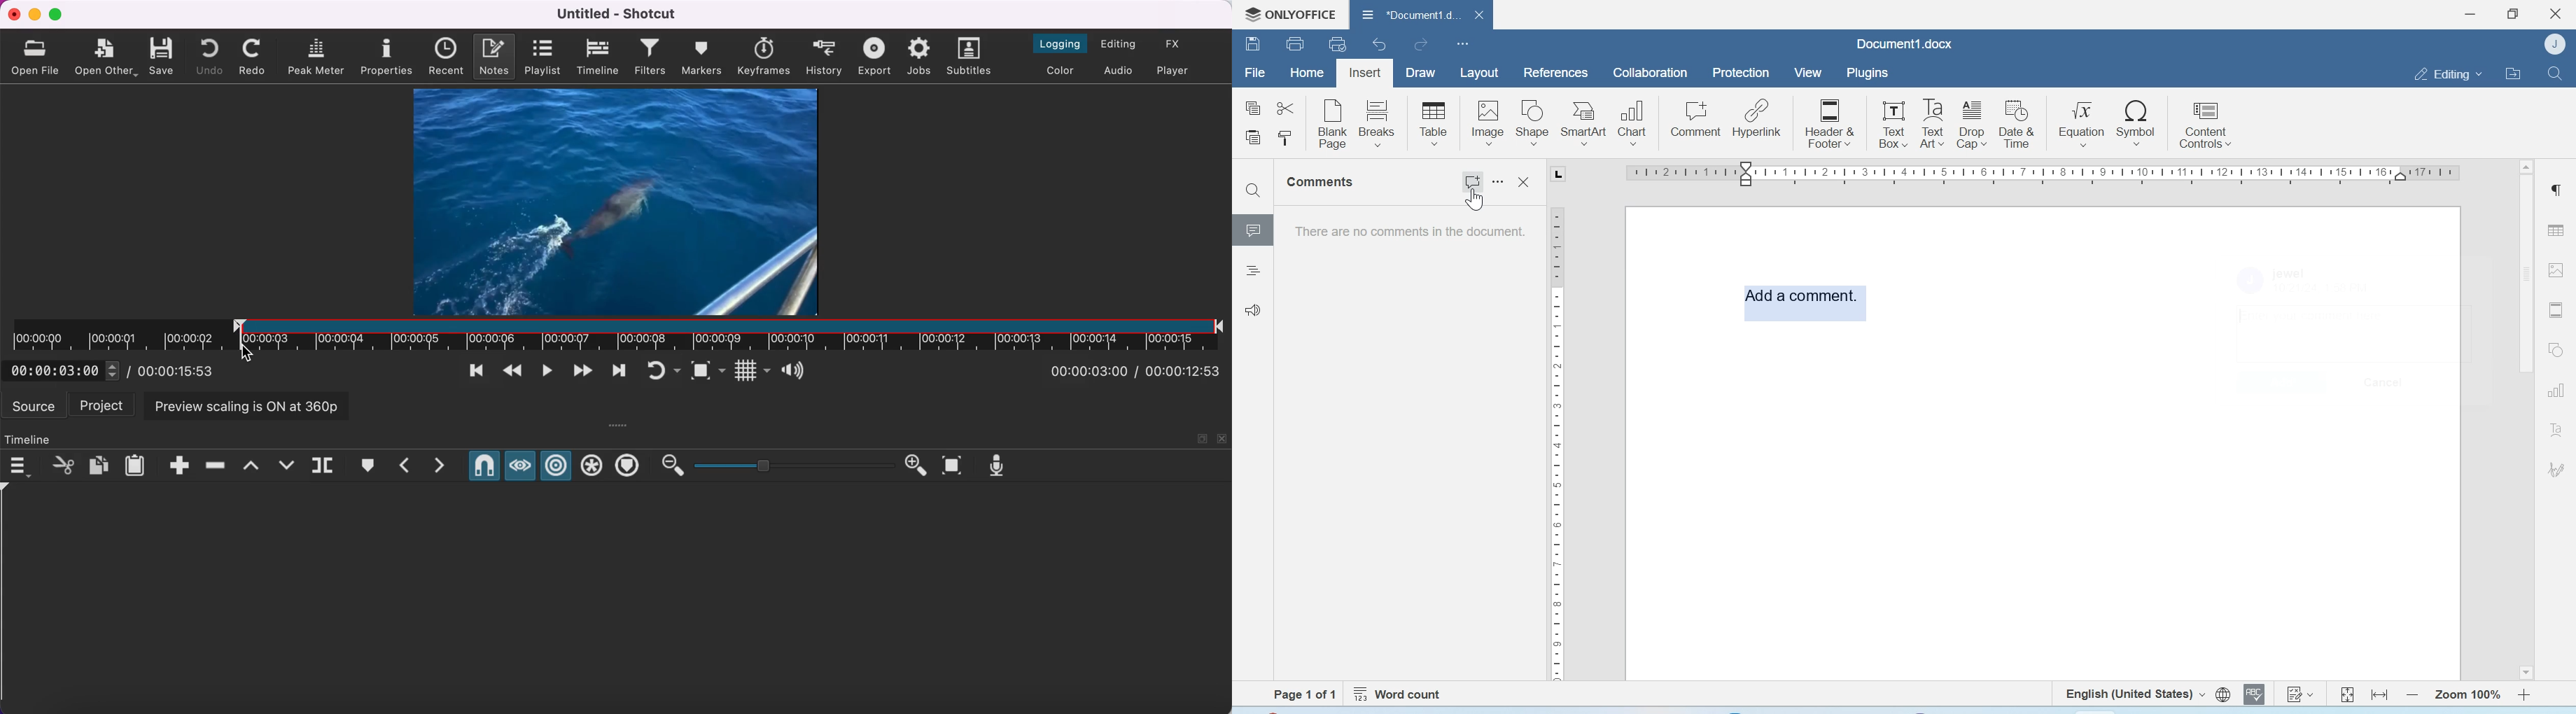 The width and height of the screenshot is (2576, 728). I want to click on File, so click(1254, 73).